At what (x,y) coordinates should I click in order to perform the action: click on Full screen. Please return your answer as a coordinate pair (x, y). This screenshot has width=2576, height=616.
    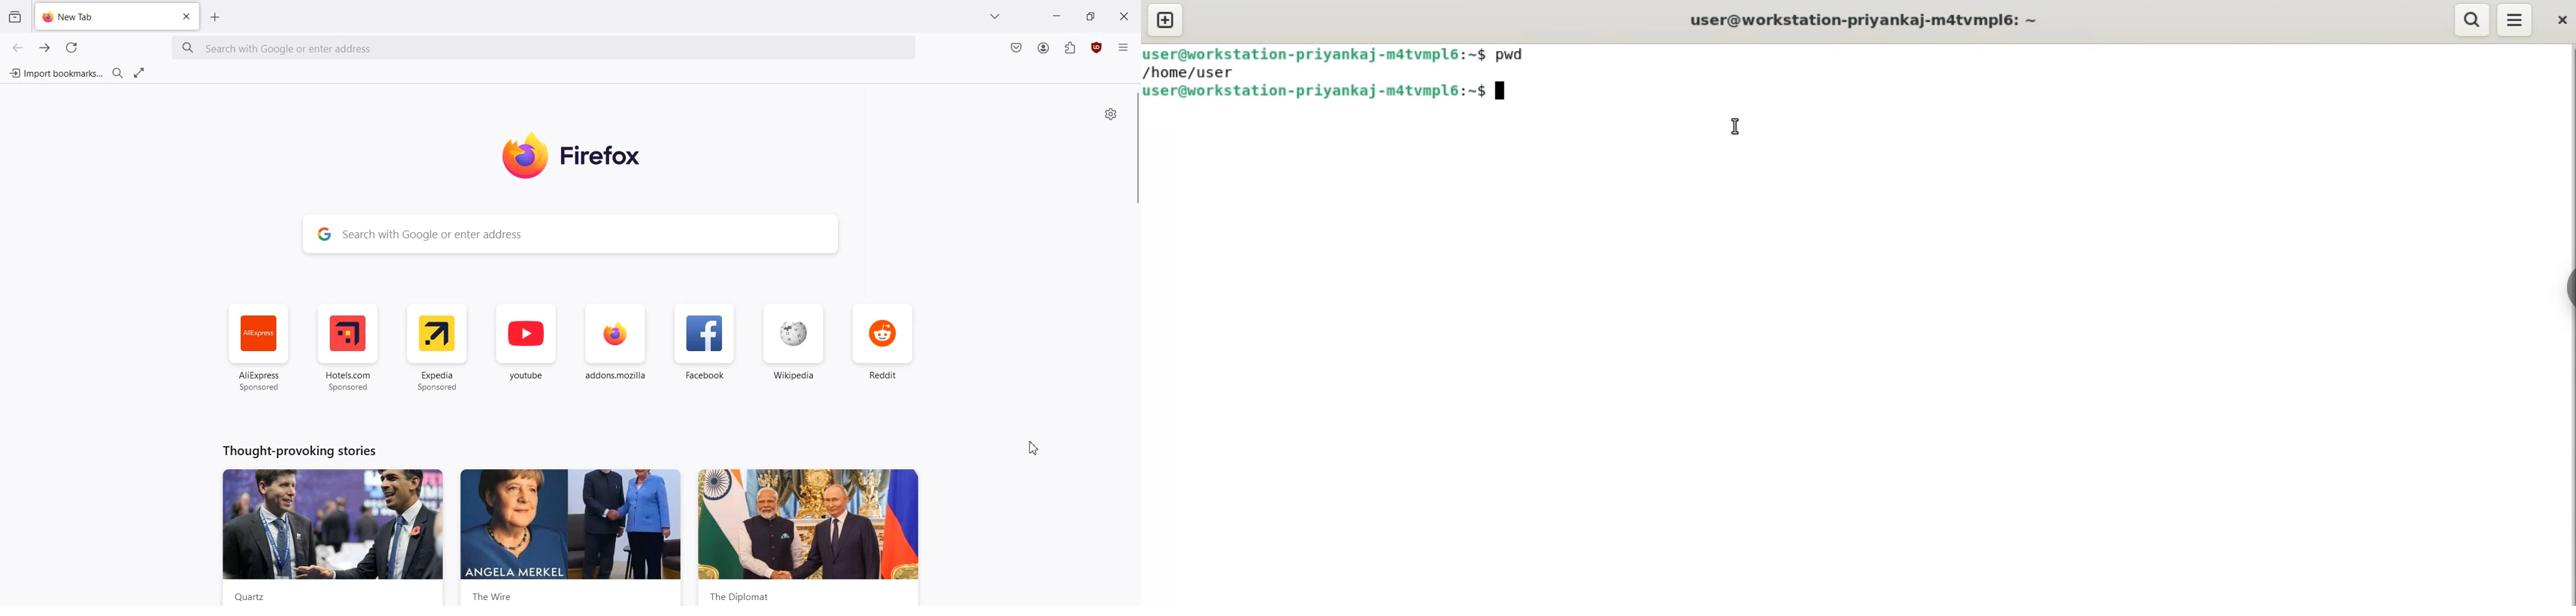
    Looking at the image, I should click on (140, 72).